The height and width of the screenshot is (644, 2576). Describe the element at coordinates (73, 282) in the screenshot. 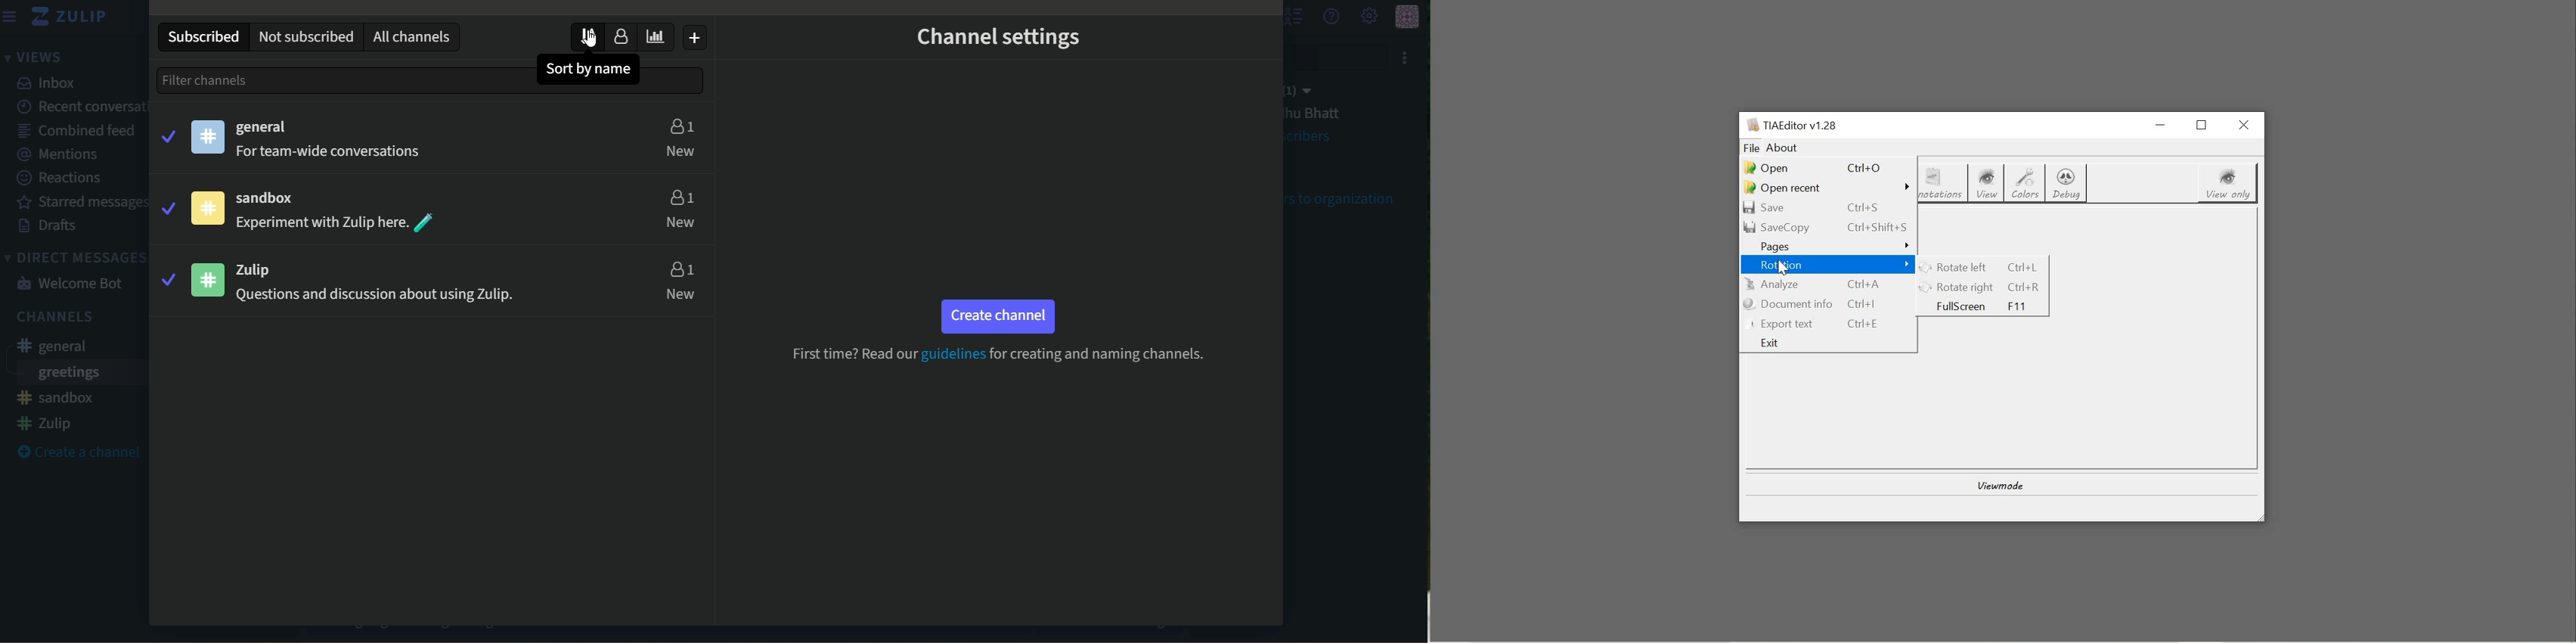

I see `welcome bot` at that location.